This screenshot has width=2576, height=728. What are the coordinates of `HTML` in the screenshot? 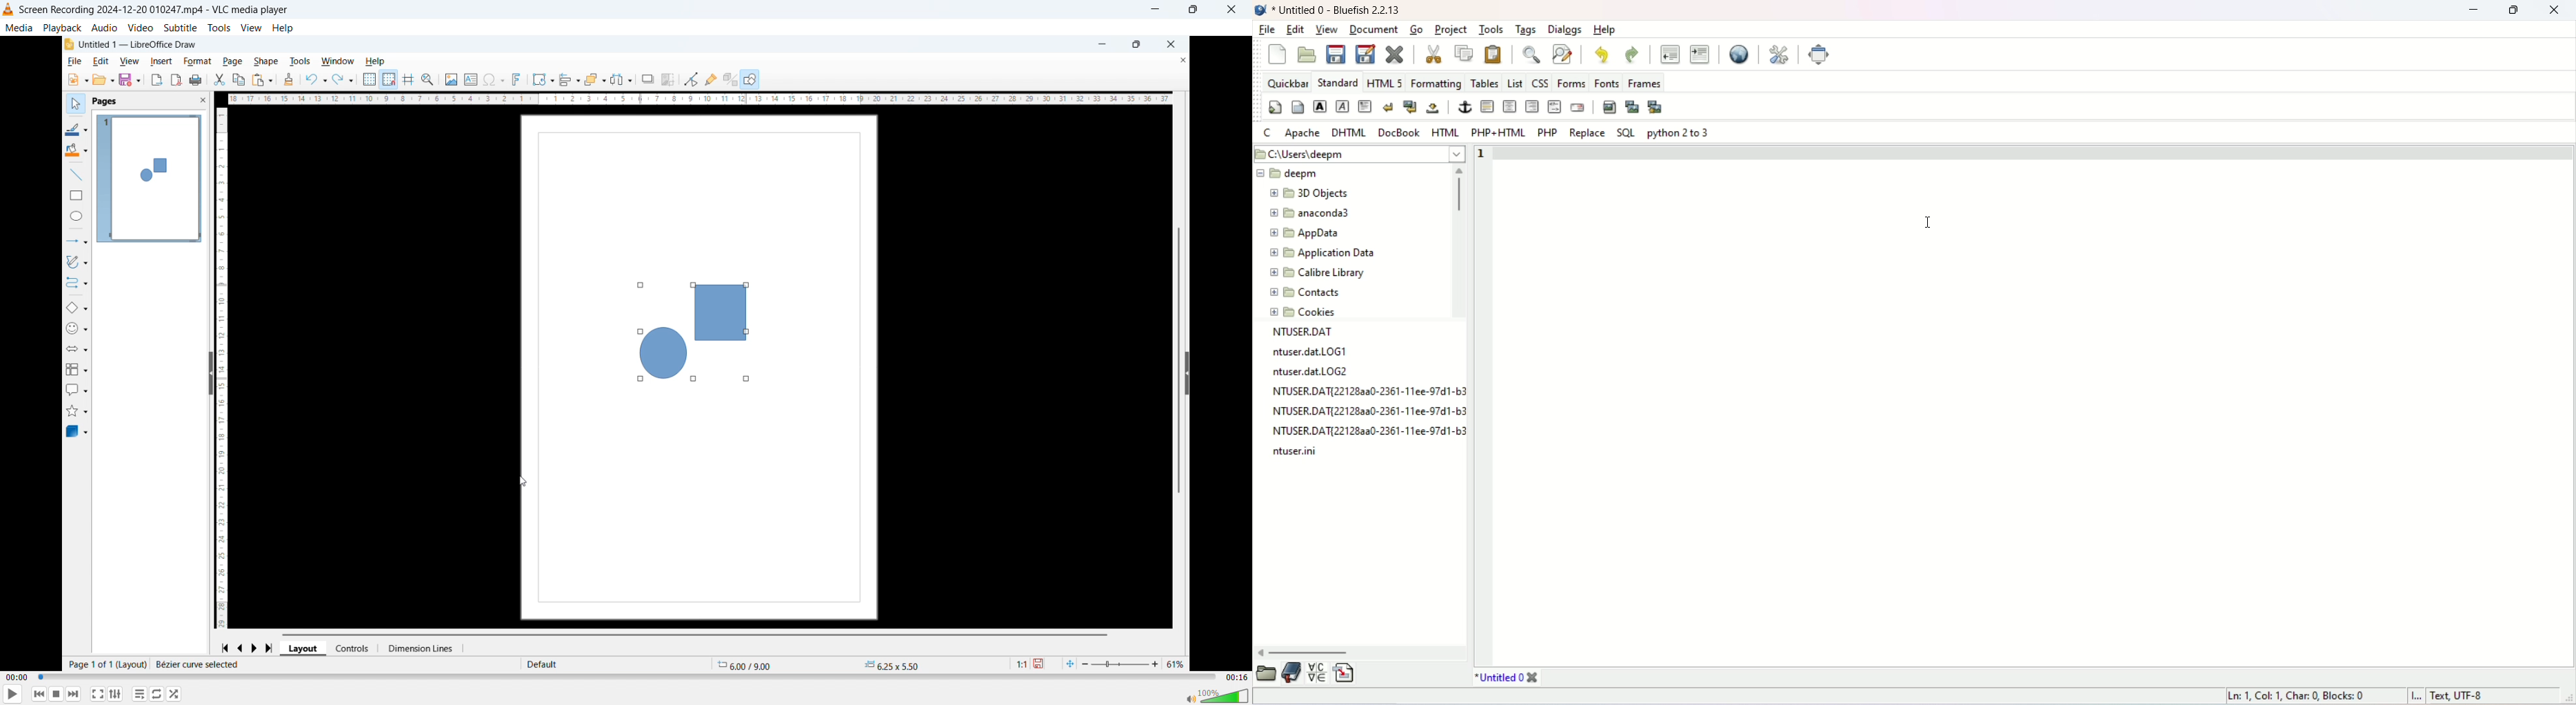 It's located at (1443, 135).